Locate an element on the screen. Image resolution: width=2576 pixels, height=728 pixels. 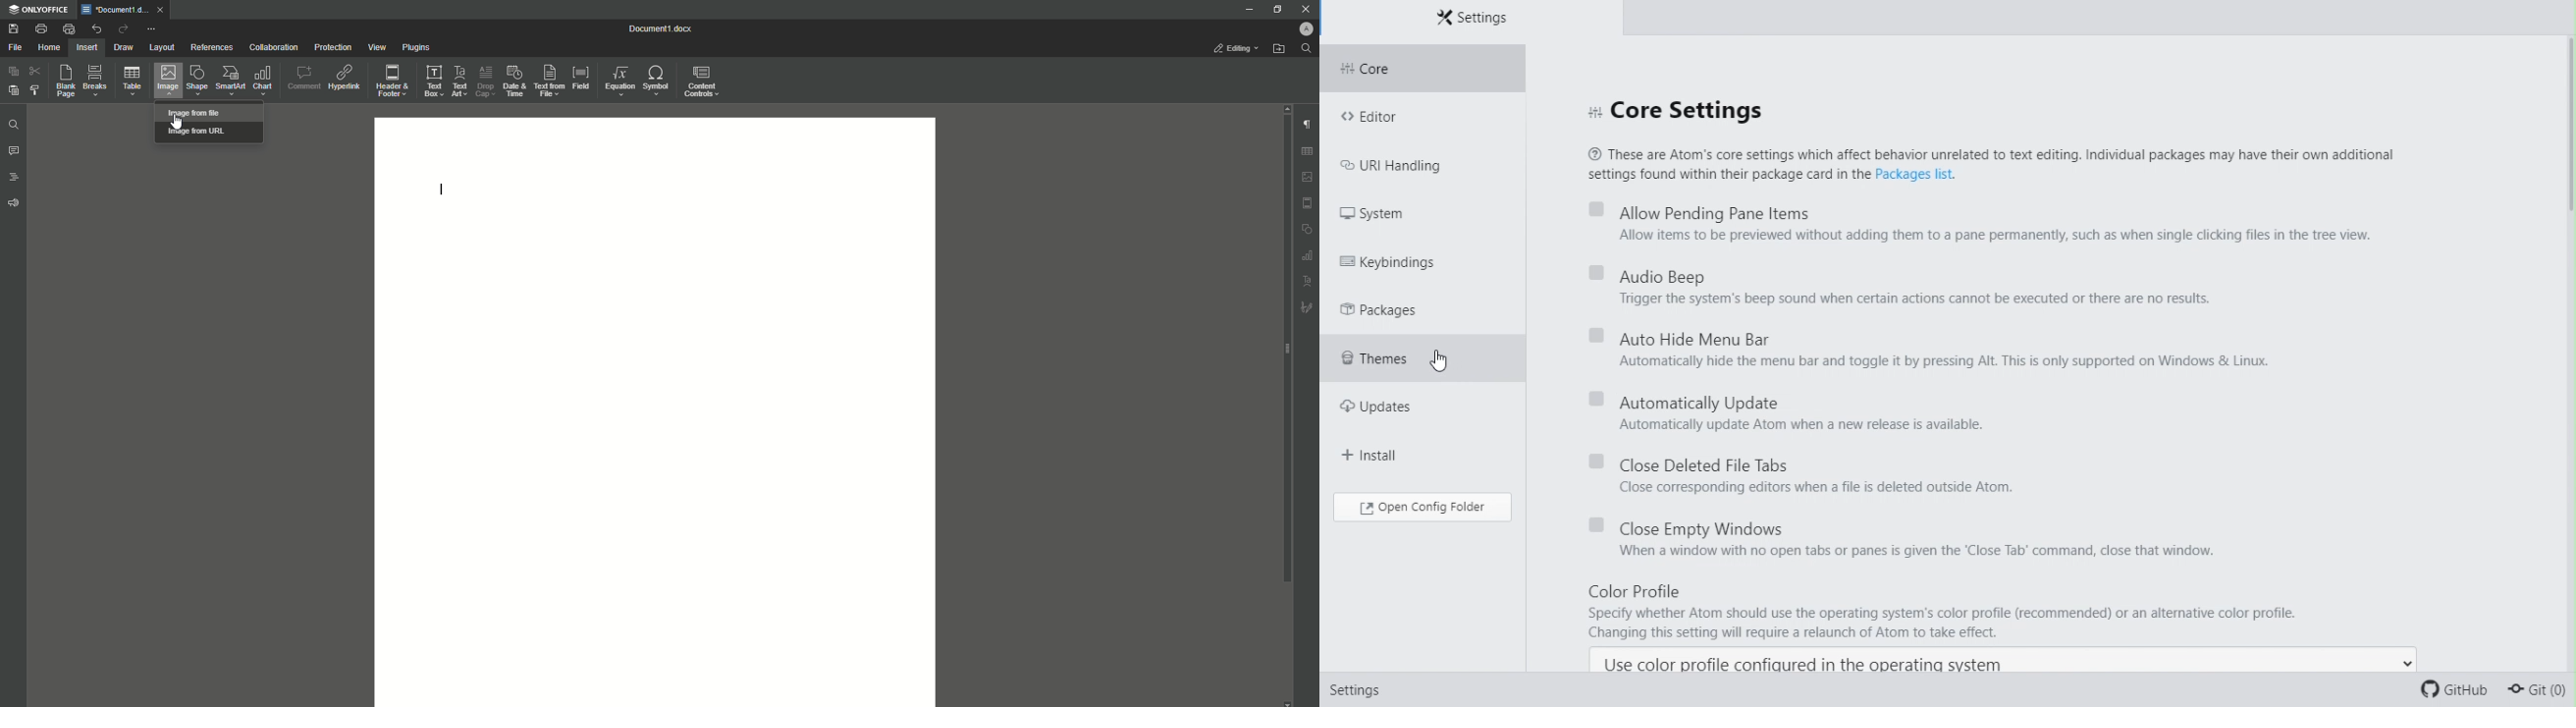
Cursor is located at coordinates (177, 122).